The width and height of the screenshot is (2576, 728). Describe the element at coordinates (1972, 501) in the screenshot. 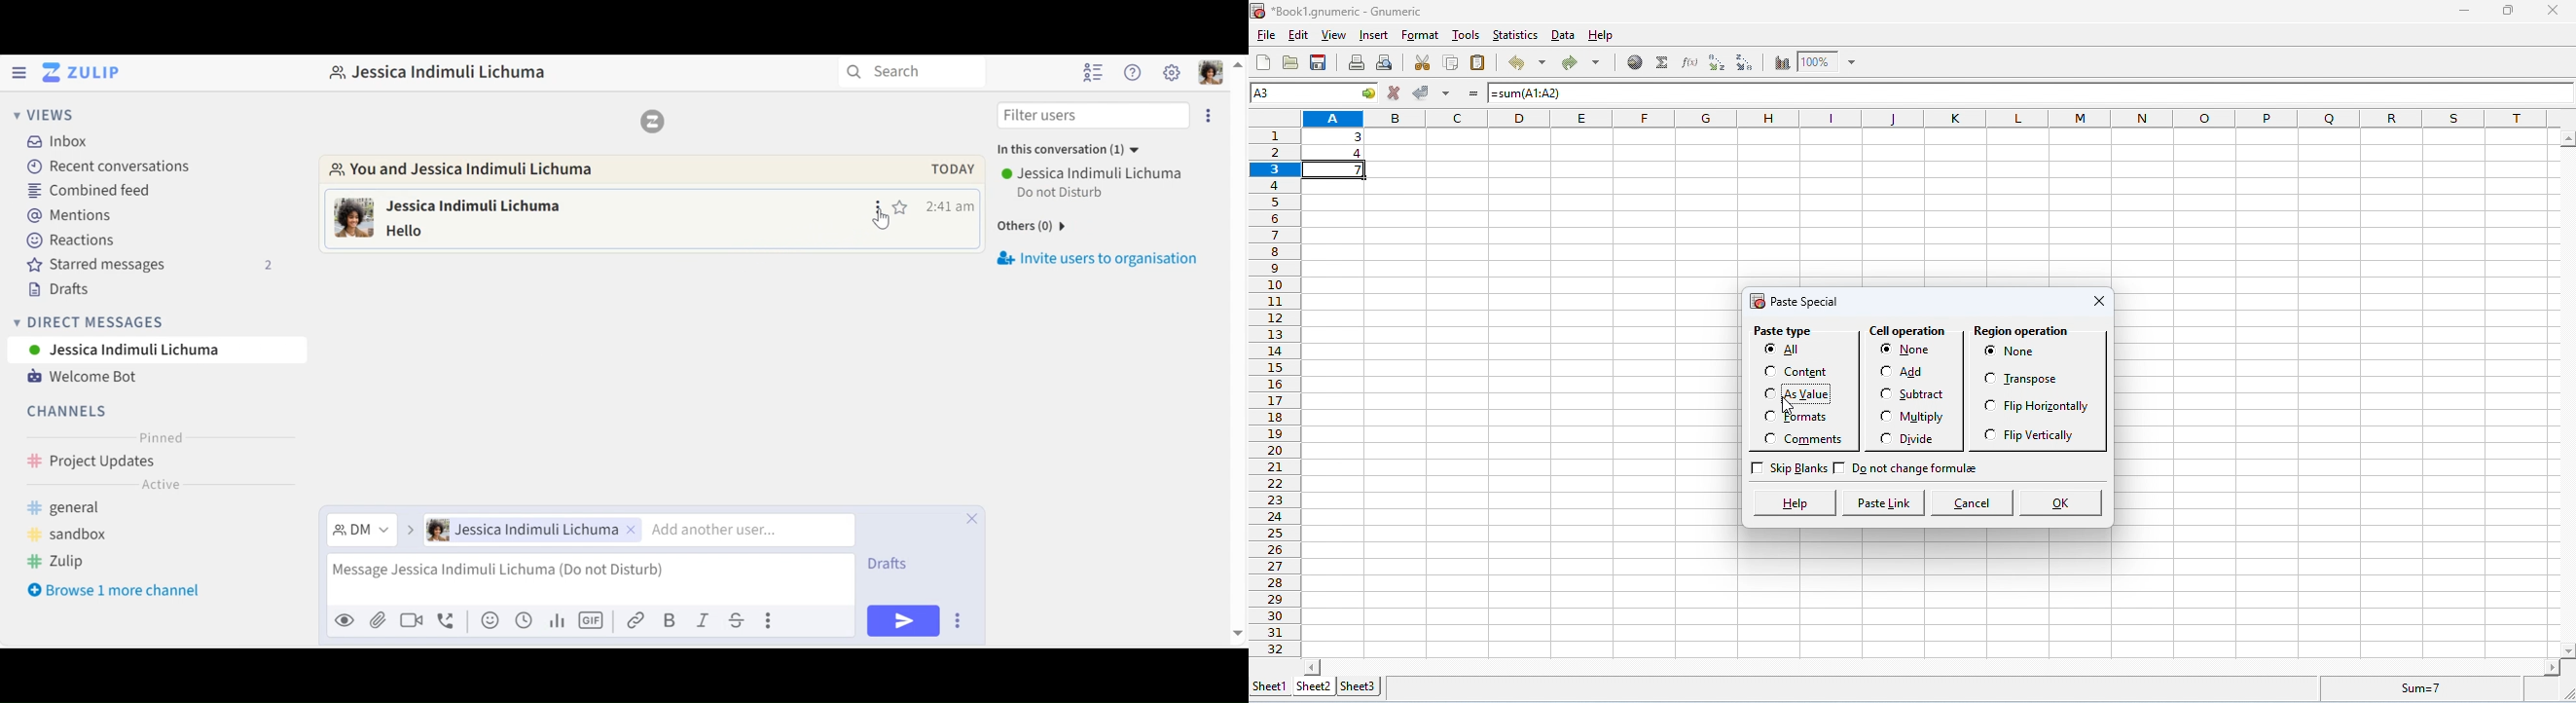

I see `cancel` at that location.